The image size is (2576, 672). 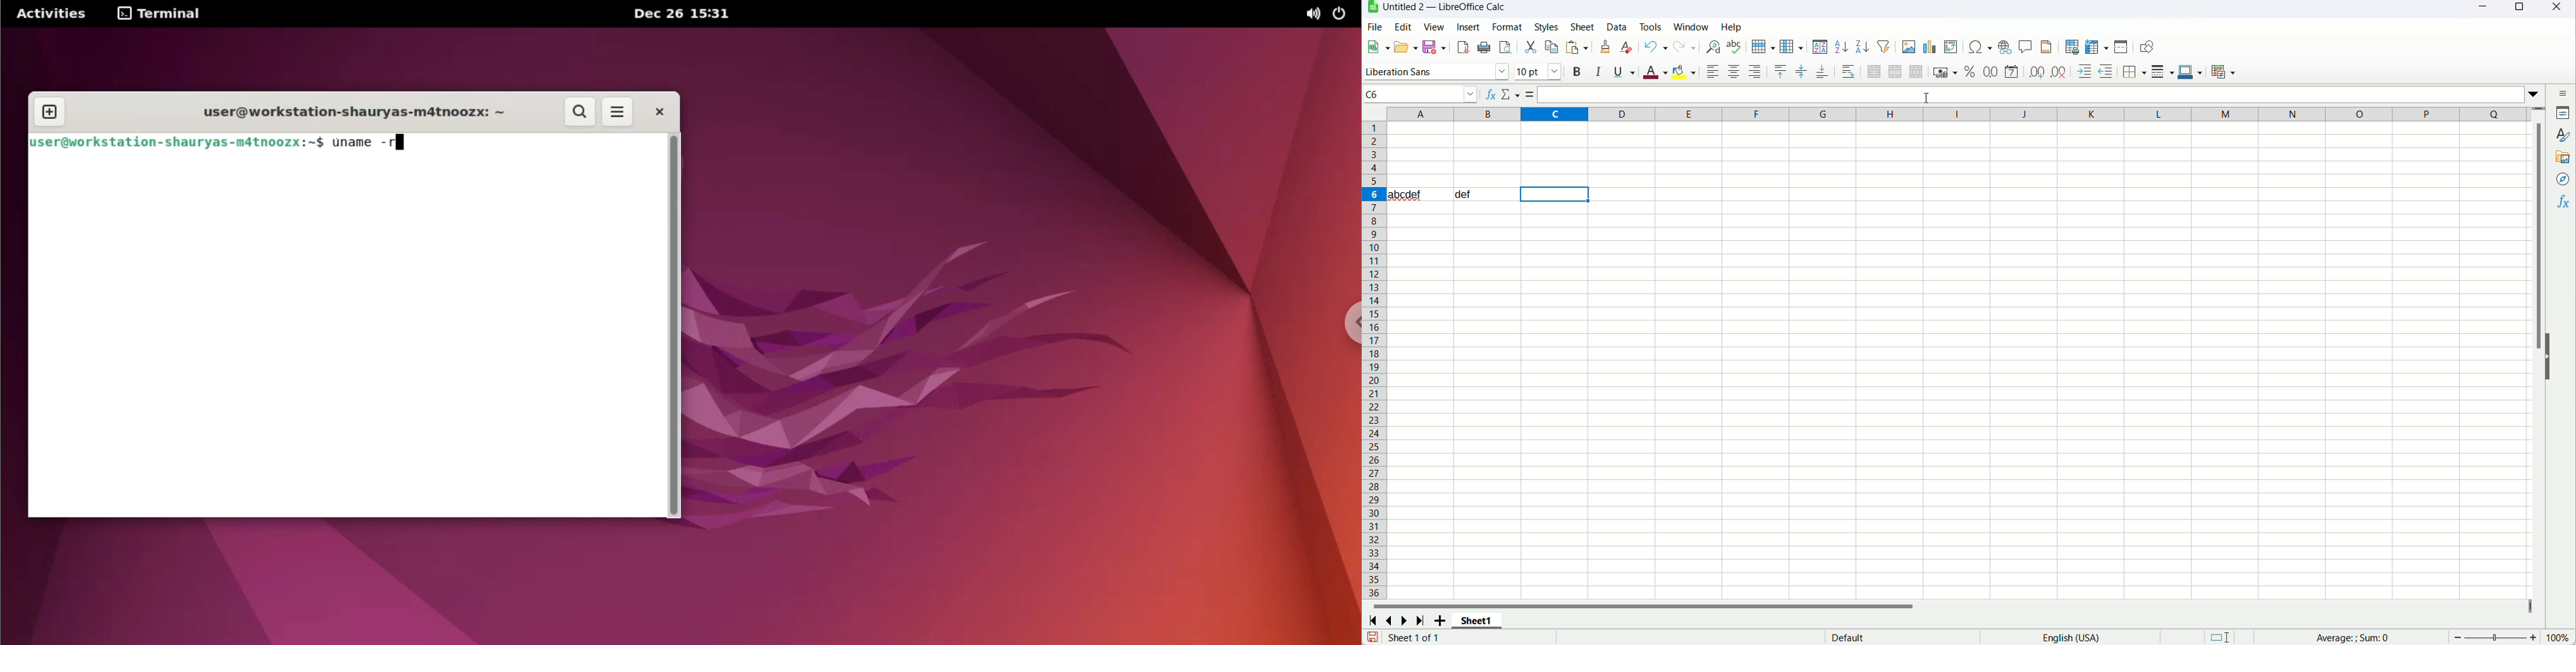 What do you see at coordinates (1583, 26) in the screenshot?
I see `sheet` at bounding box center [1583, 26].